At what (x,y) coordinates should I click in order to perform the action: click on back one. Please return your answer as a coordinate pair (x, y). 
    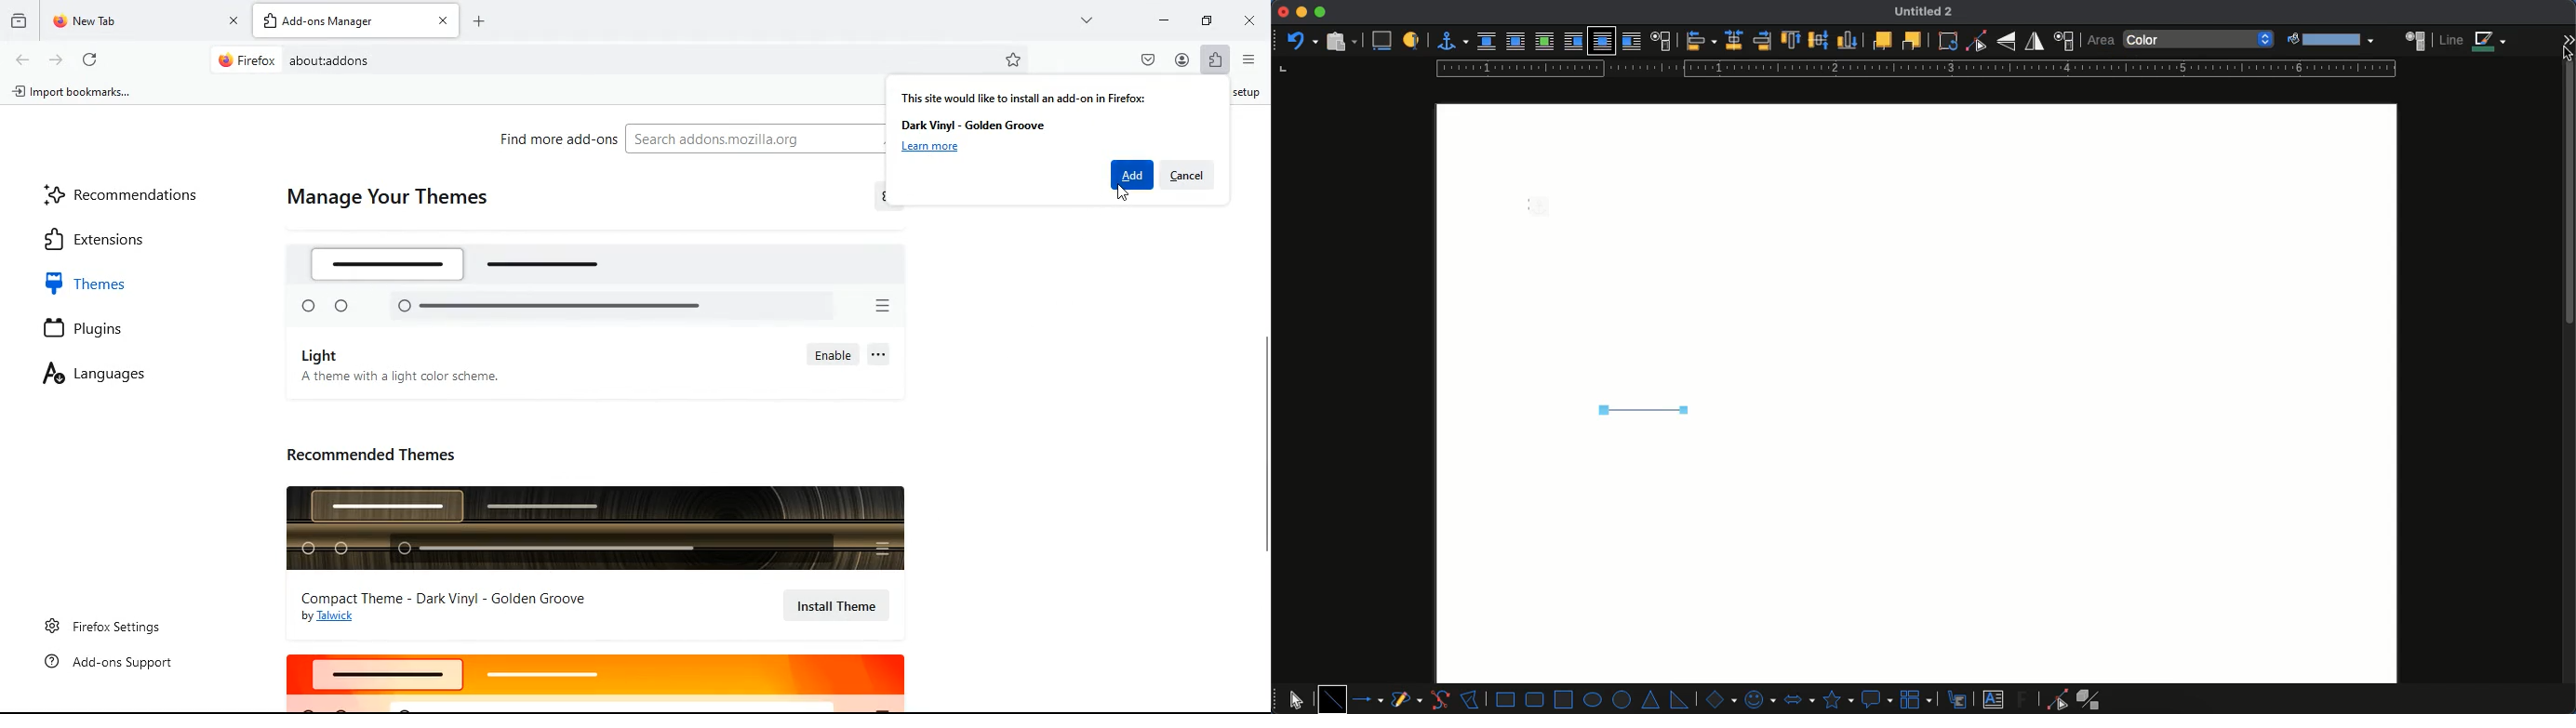
    Looking at the image, I should click on (1910, 40).